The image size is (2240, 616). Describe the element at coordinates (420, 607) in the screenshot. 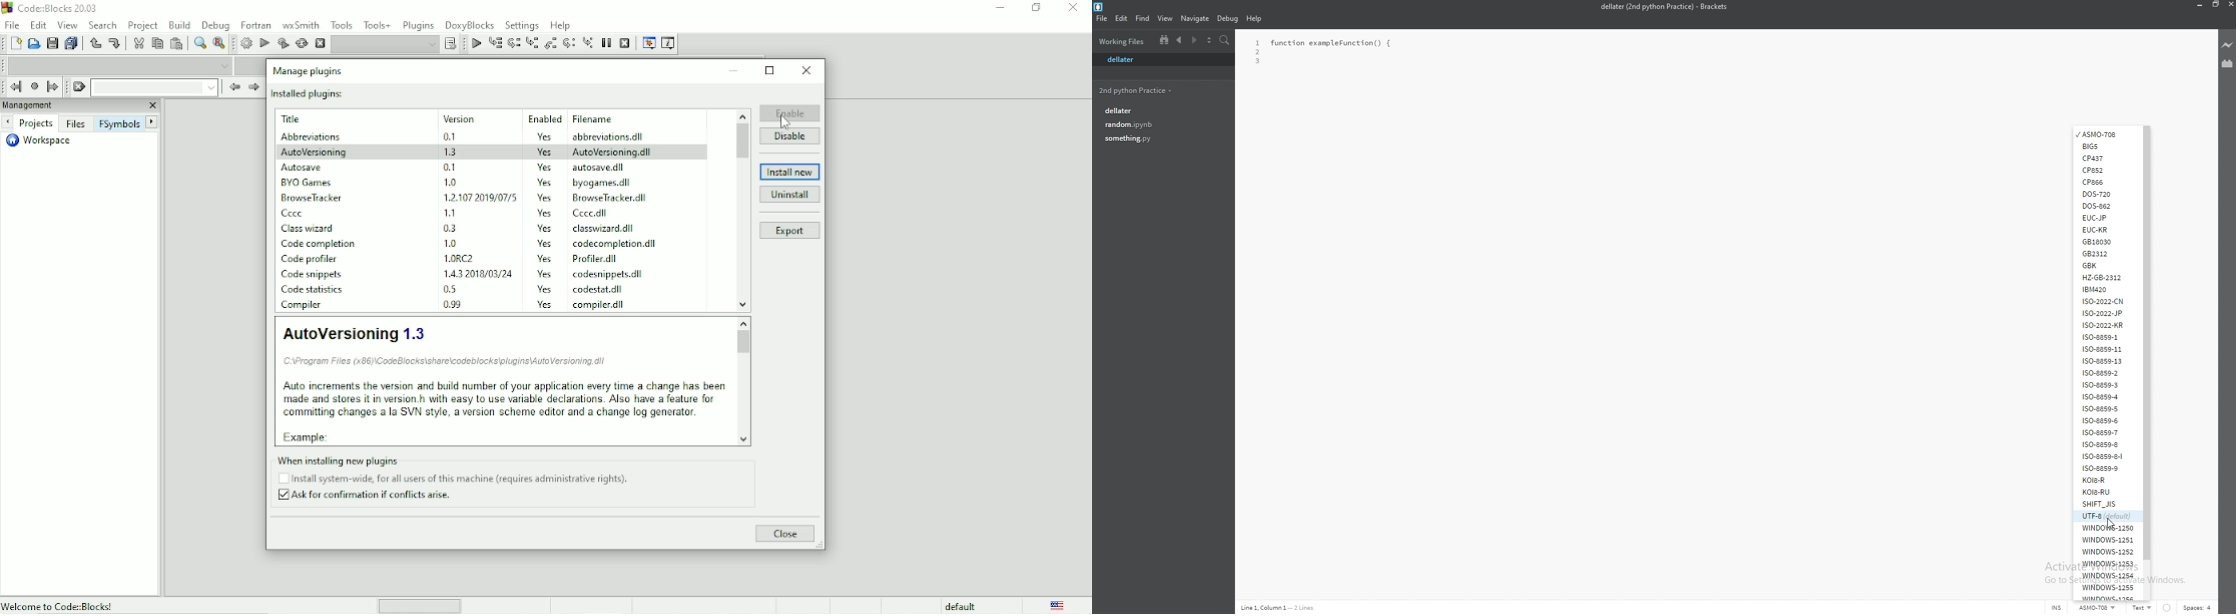

I see `bar` at that location.